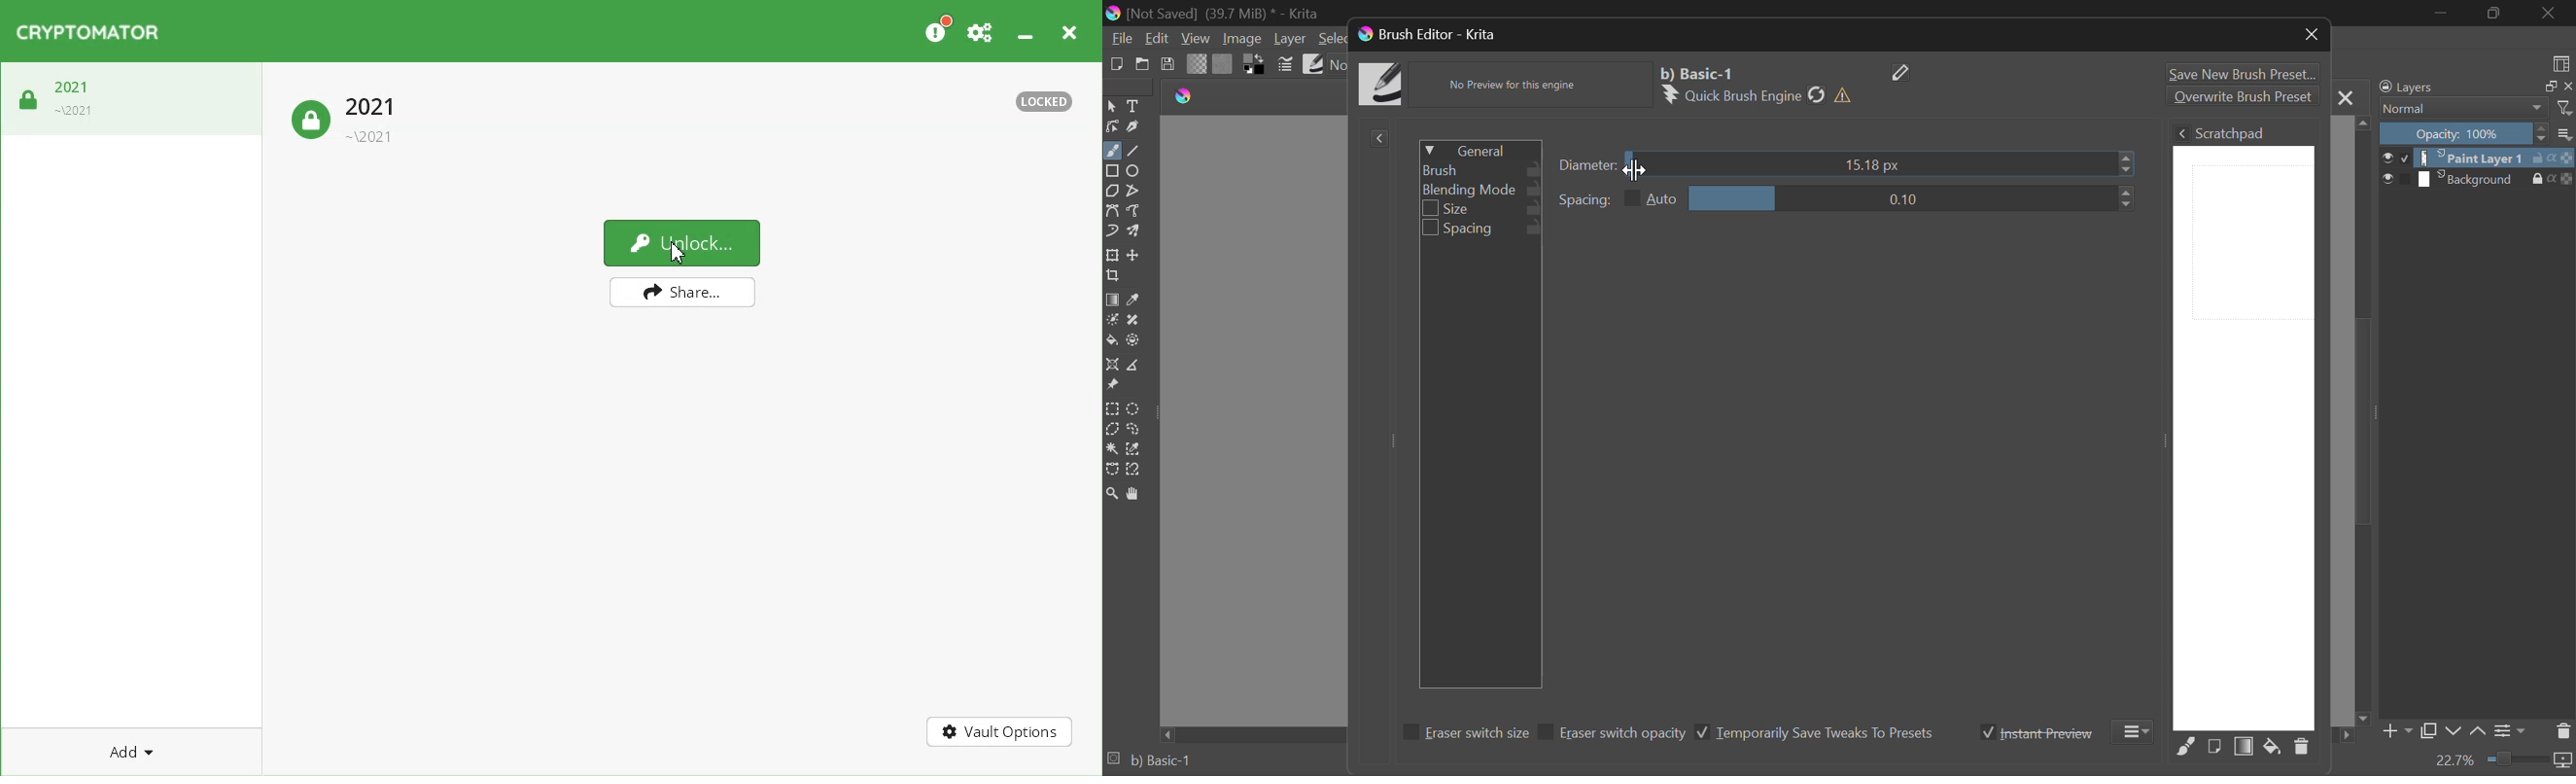 This screenshot has width=2576, height=784. Describe the element at coordinates (1244, 39) in the screenshot. I see `Image` at that location.